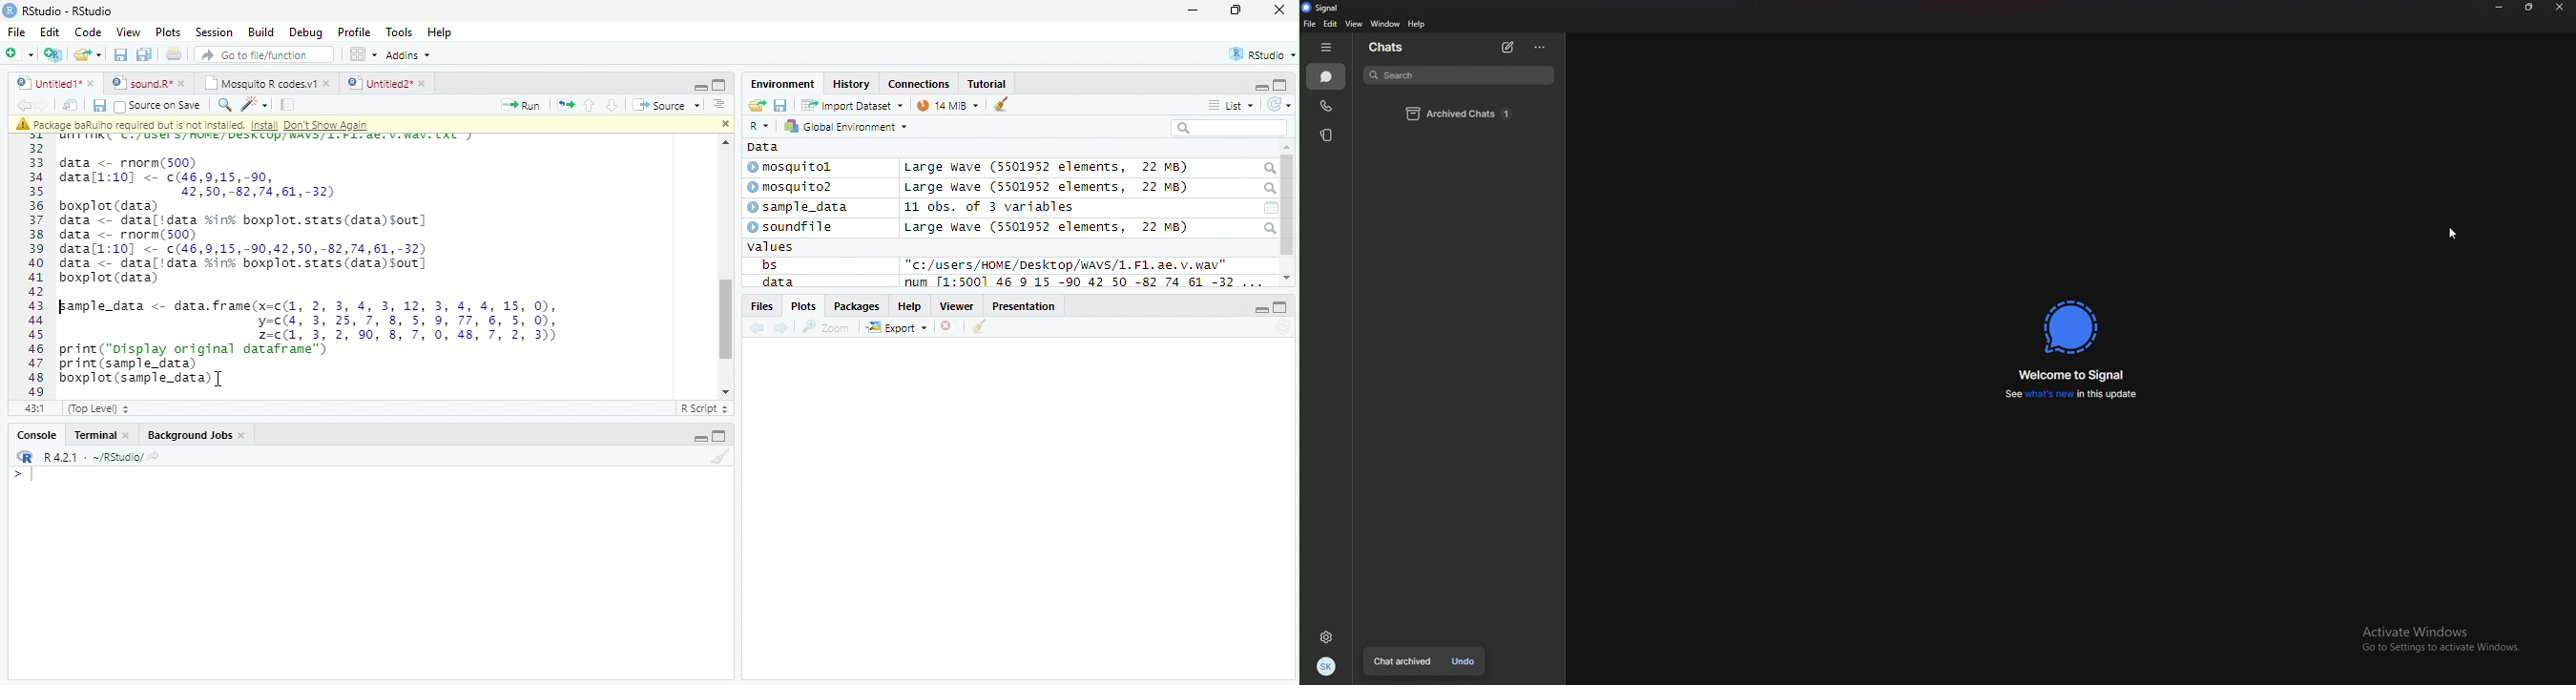  What do you see at coordinates (800, 208) in the screenshot?
I see `sample_data` at bounding box center [800, 208].